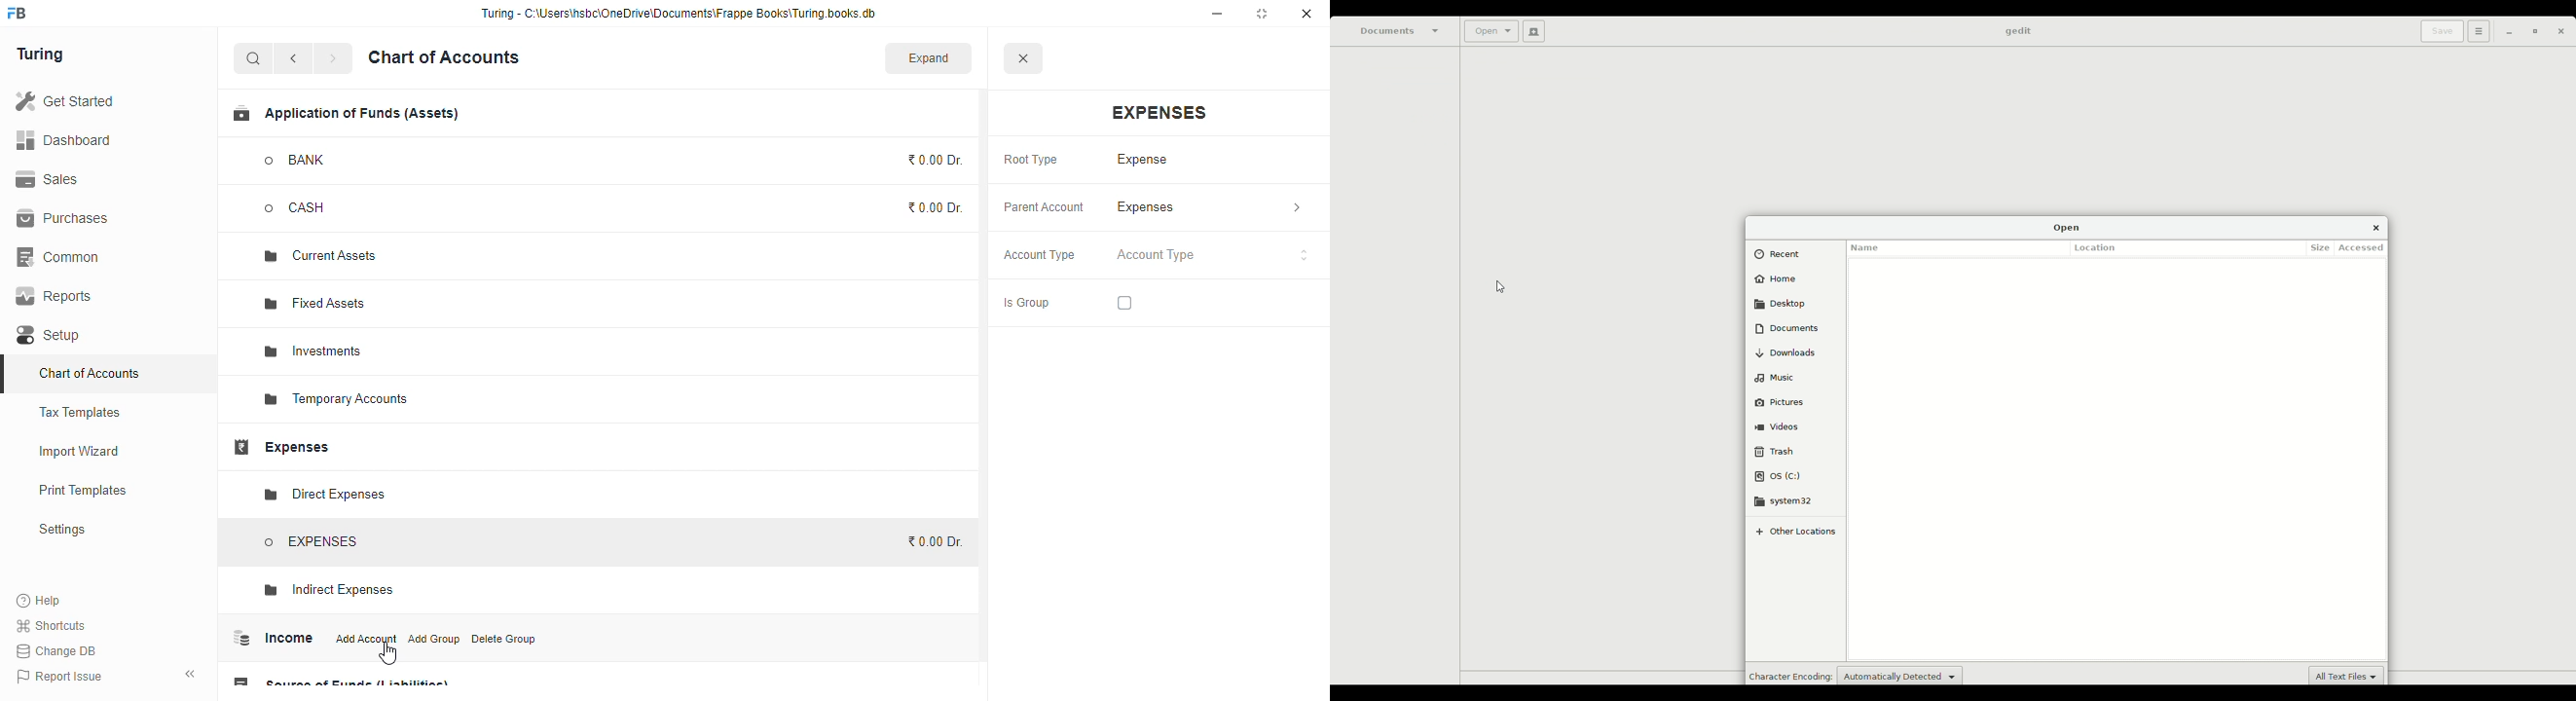 The height and width of the screenshot is (728, 2576). Describe the element at coordinates (340, 678) in the screenshot. I see `source of funds (liabilities)` at that location.